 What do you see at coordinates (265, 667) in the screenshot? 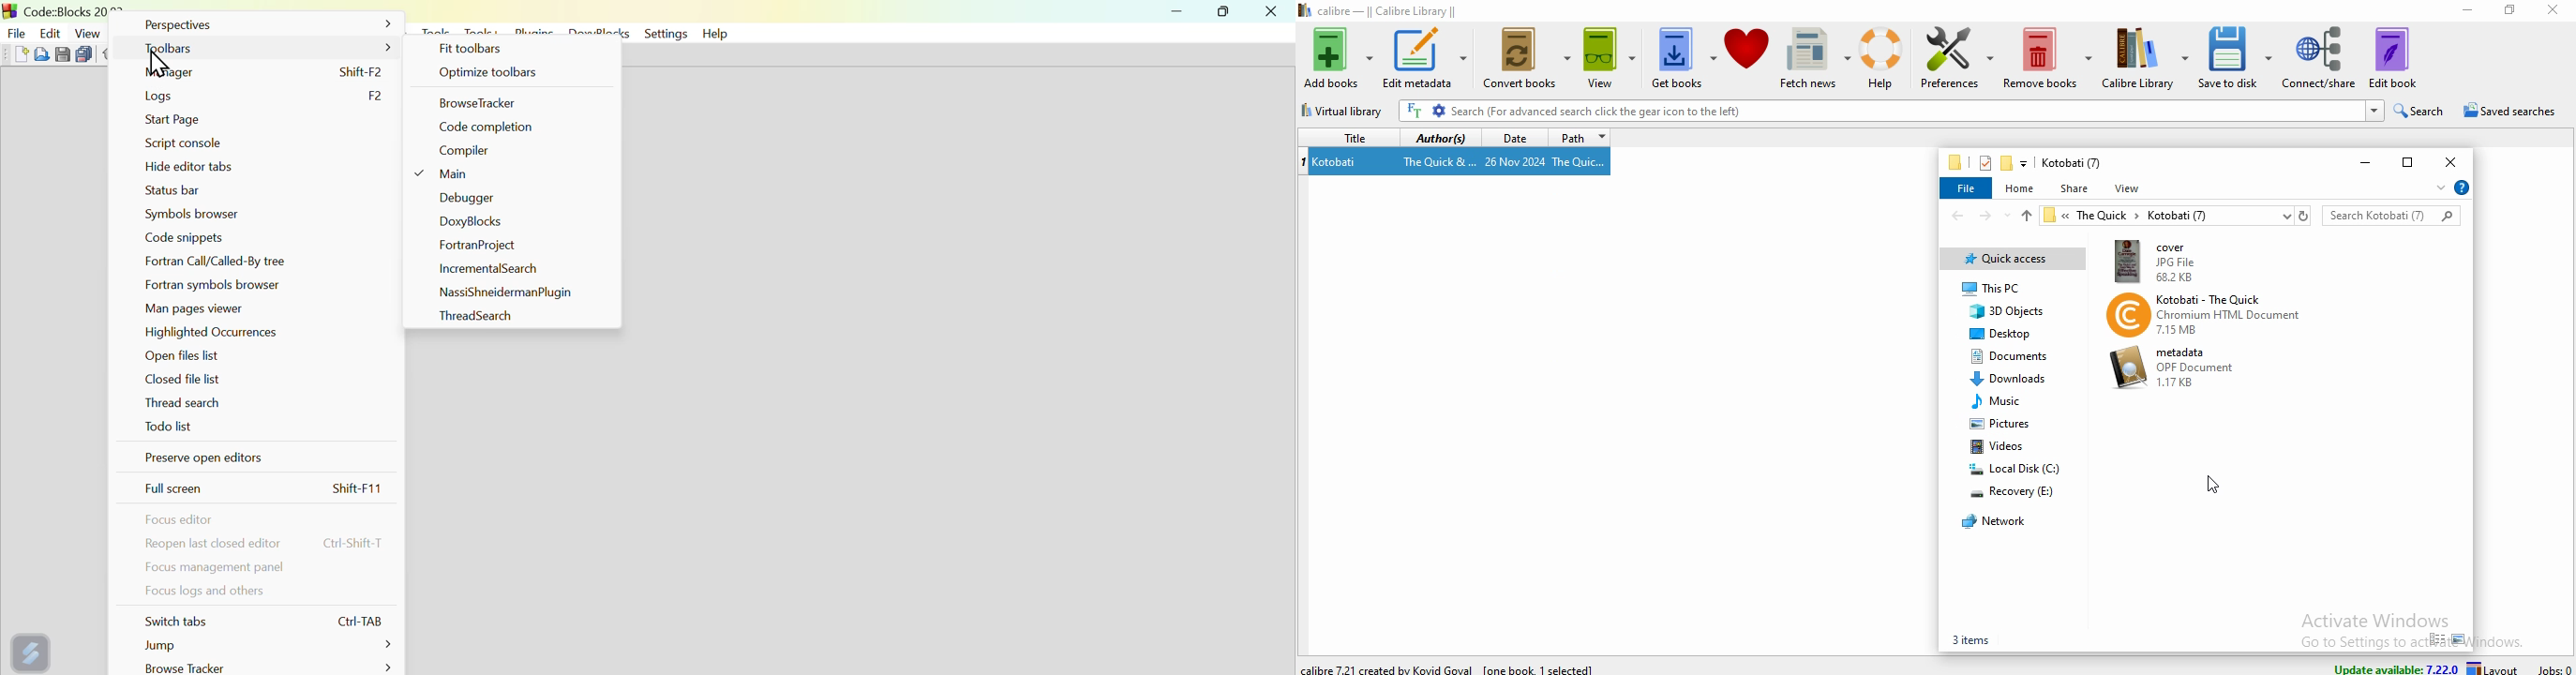
I see `Browse tracker` at bounding box center [265, 667].